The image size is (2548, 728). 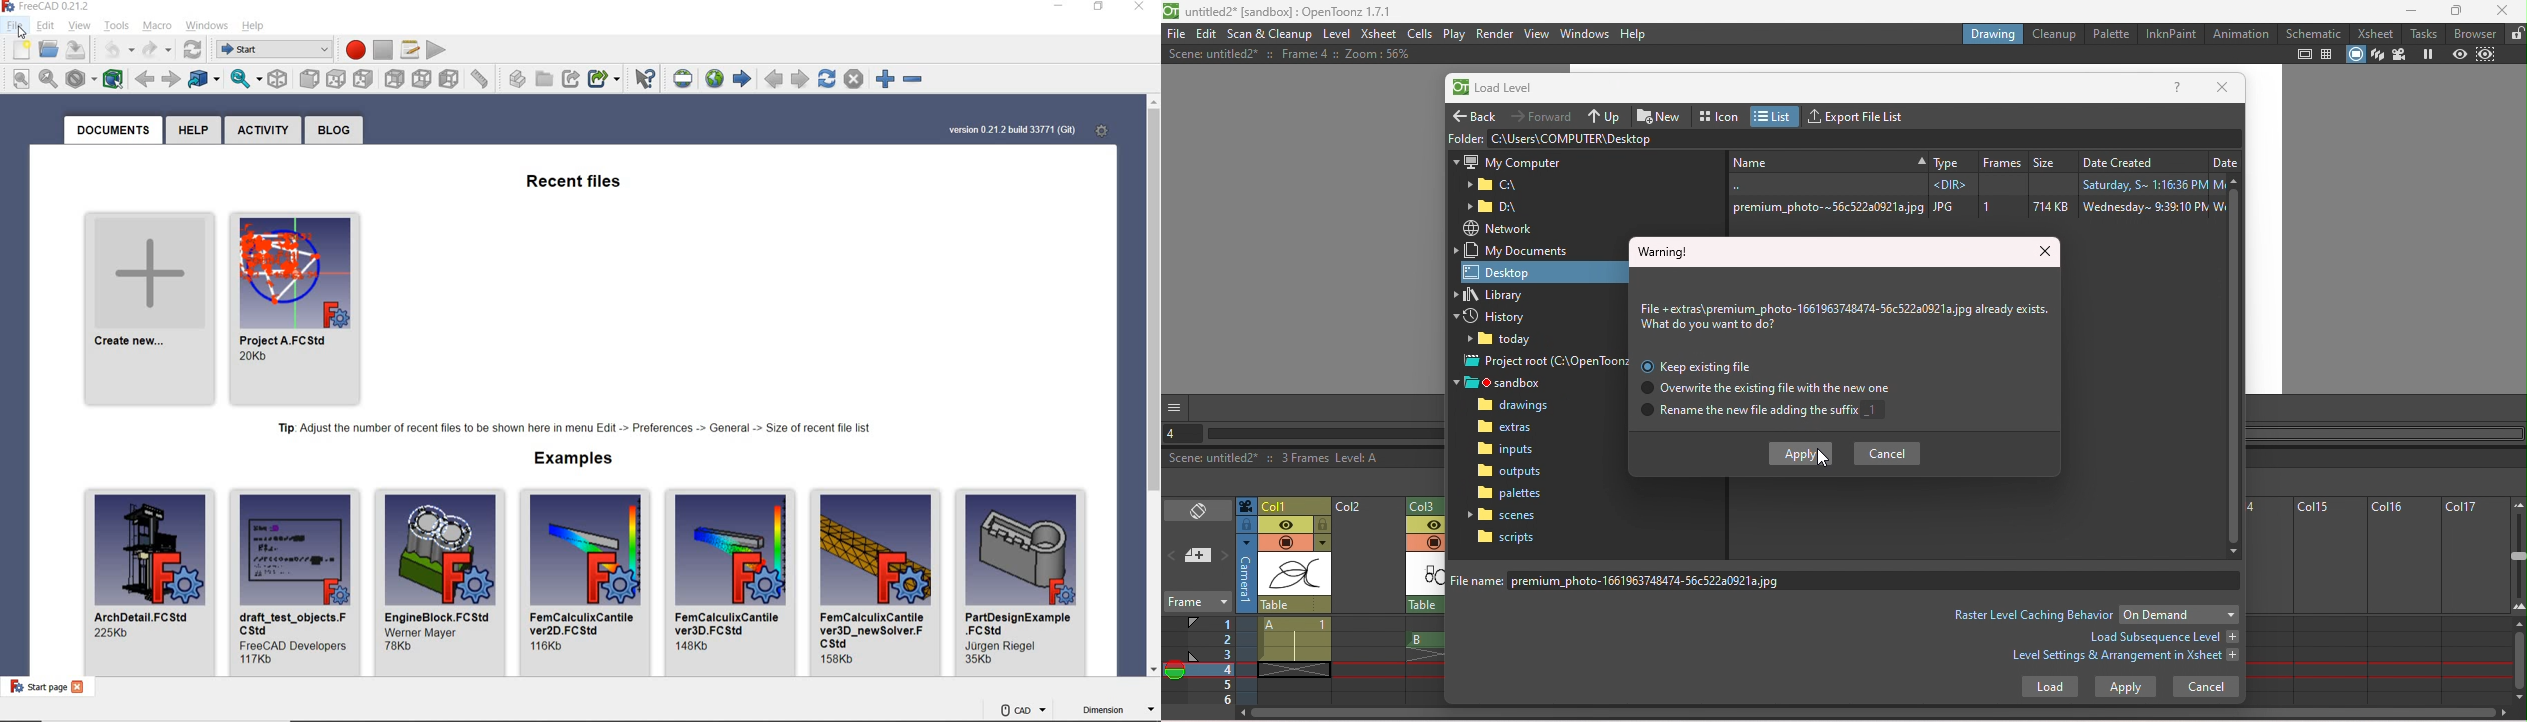 What do you see at coordinates (2125, 687) in the screenshot?
I see `apply` at bounding box center [2125, 687].